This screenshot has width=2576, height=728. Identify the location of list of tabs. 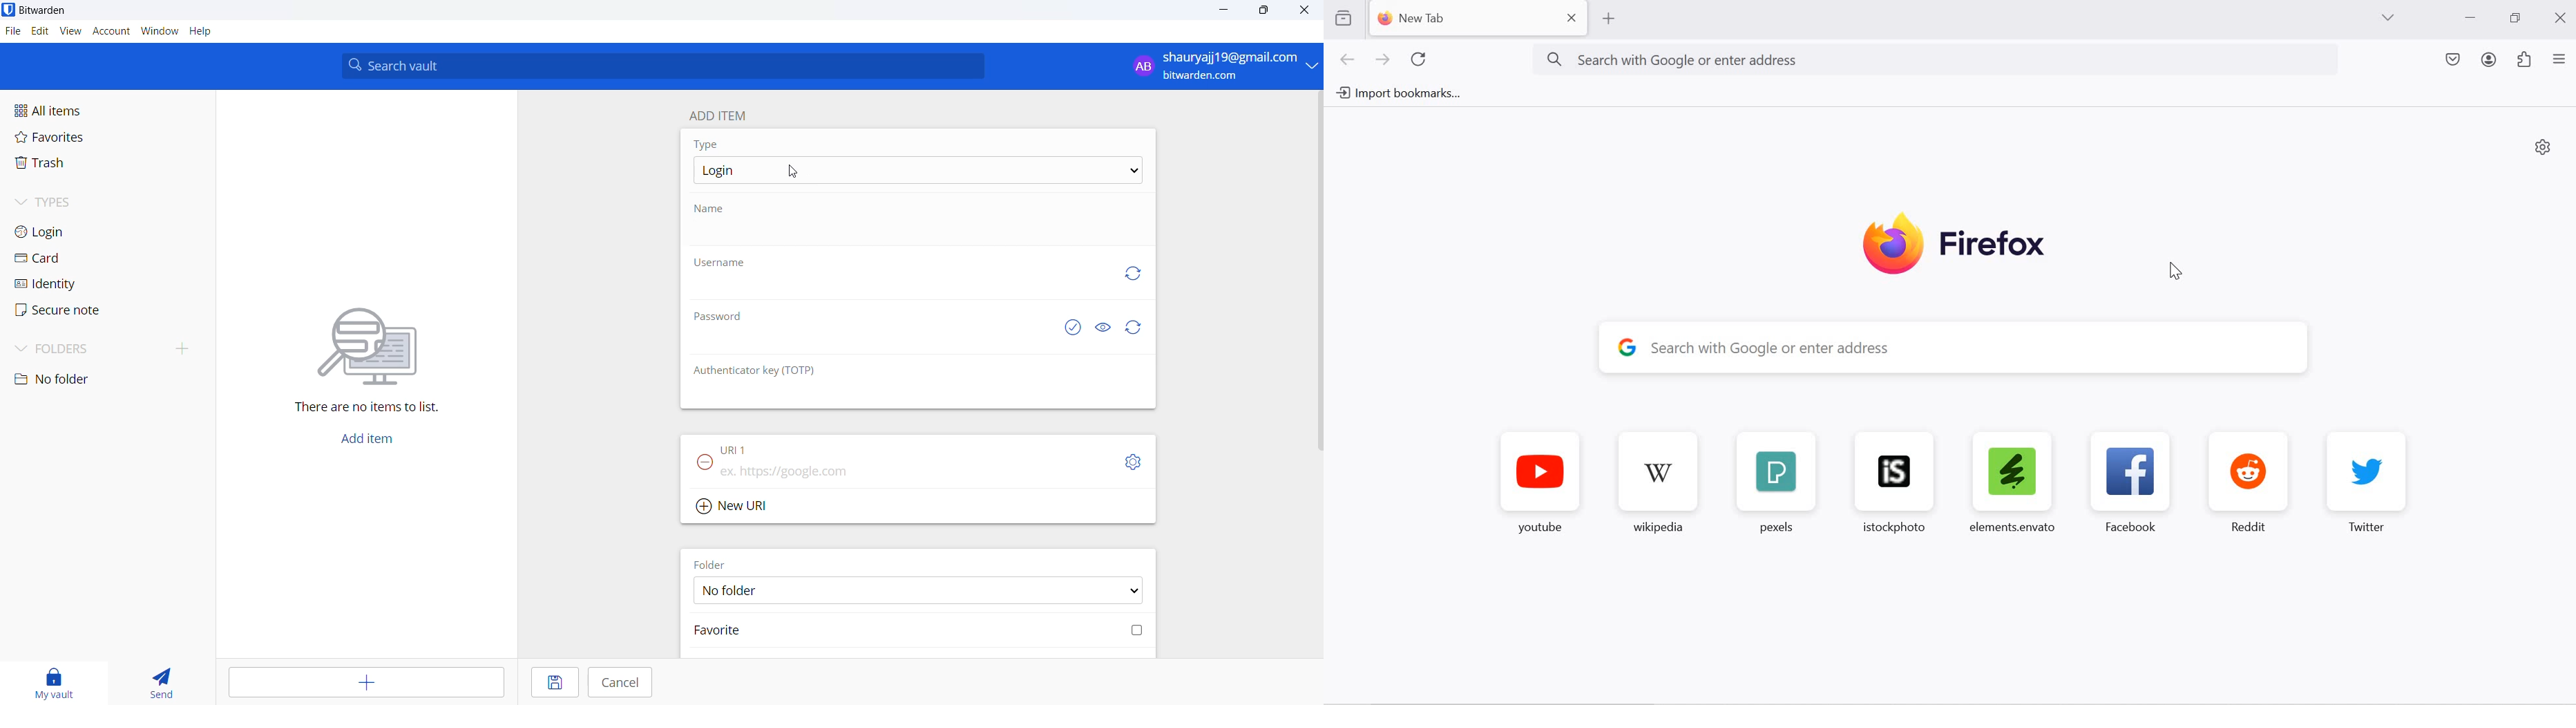
(2388, 16).